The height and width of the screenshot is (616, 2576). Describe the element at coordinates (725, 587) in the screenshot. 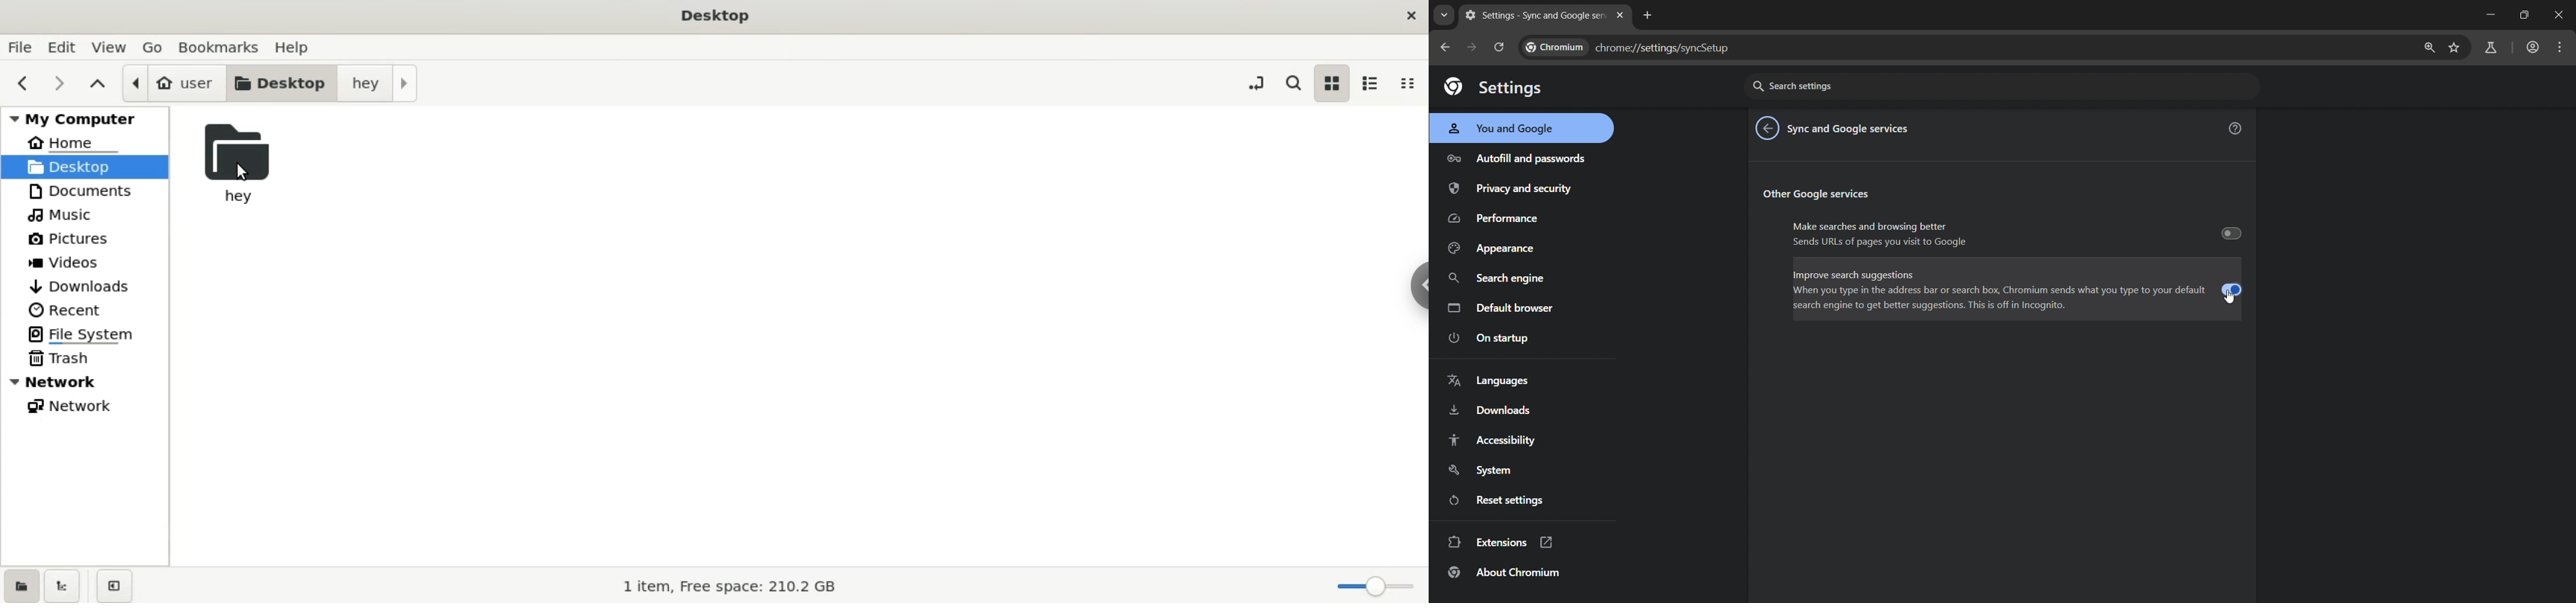

I see `1 item, free space: 210.2 GB` at that location.